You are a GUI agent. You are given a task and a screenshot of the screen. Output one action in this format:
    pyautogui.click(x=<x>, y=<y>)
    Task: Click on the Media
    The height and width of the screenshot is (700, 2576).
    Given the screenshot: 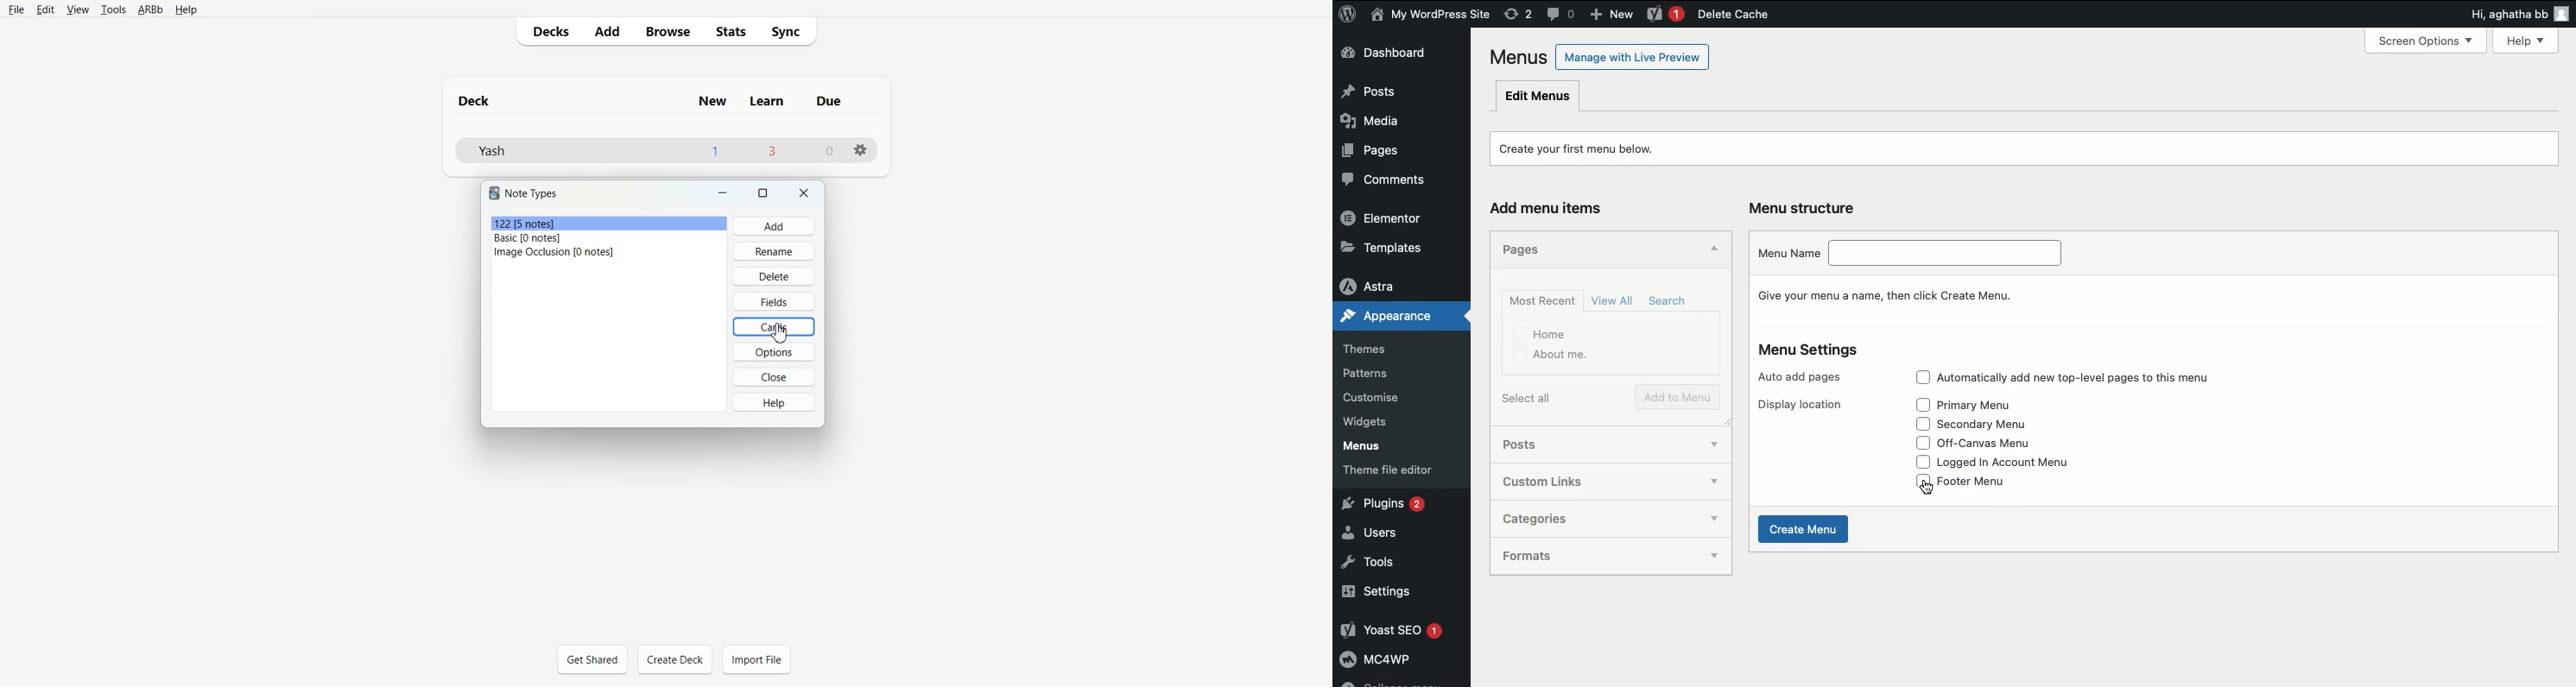 What is the action you would take?
    pyautogui.click(x=1379, y=125)
    